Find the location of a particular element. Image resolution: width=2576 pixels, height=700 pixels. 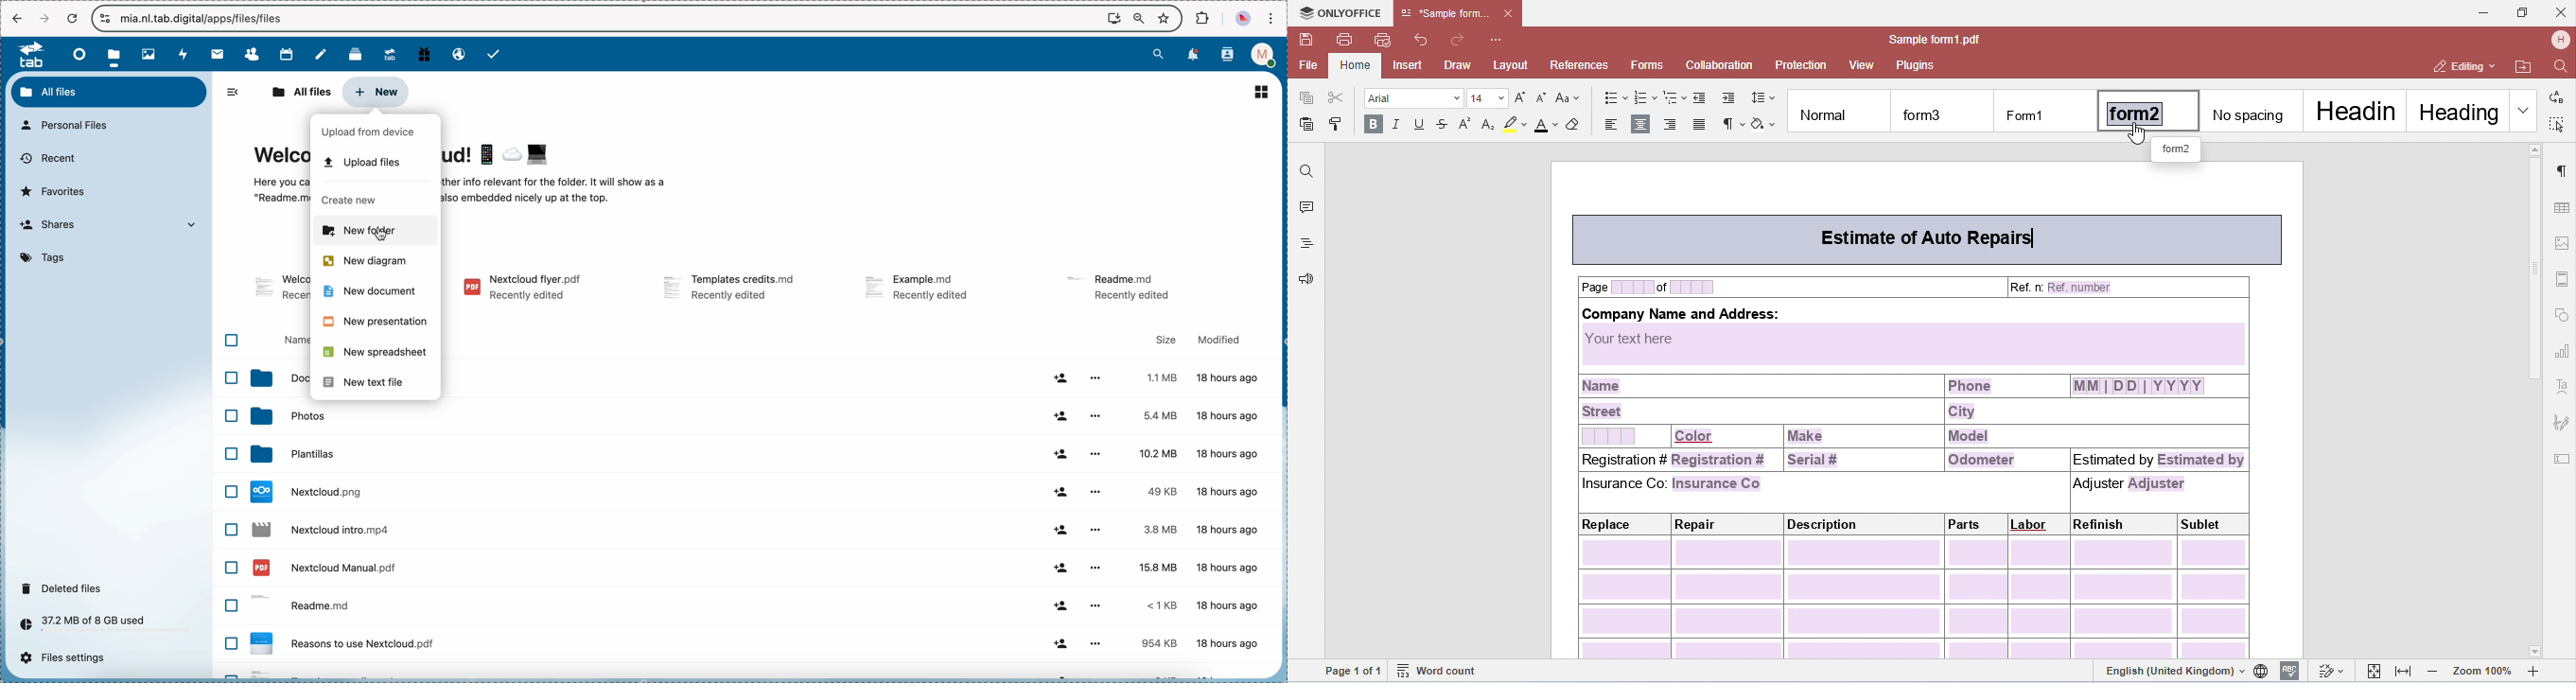

Welcome to Nextcloud is located at coordinates (278, 176).